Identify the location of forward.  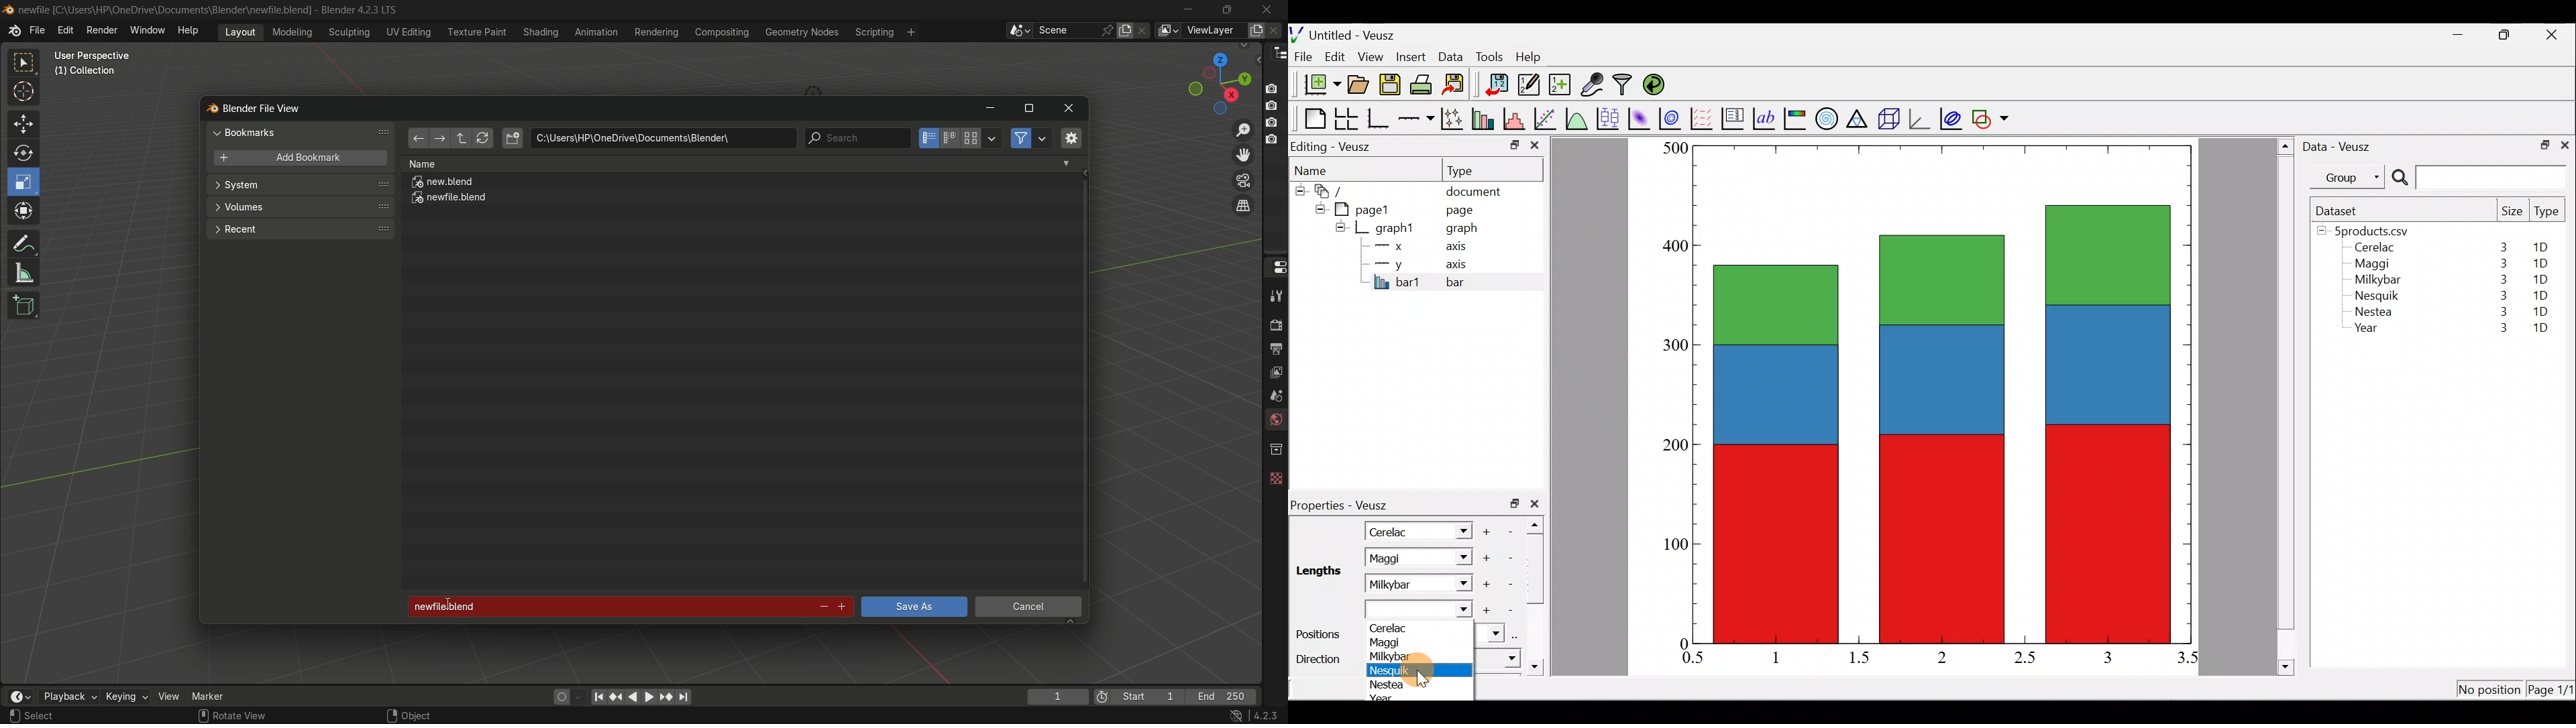
(438, 139).